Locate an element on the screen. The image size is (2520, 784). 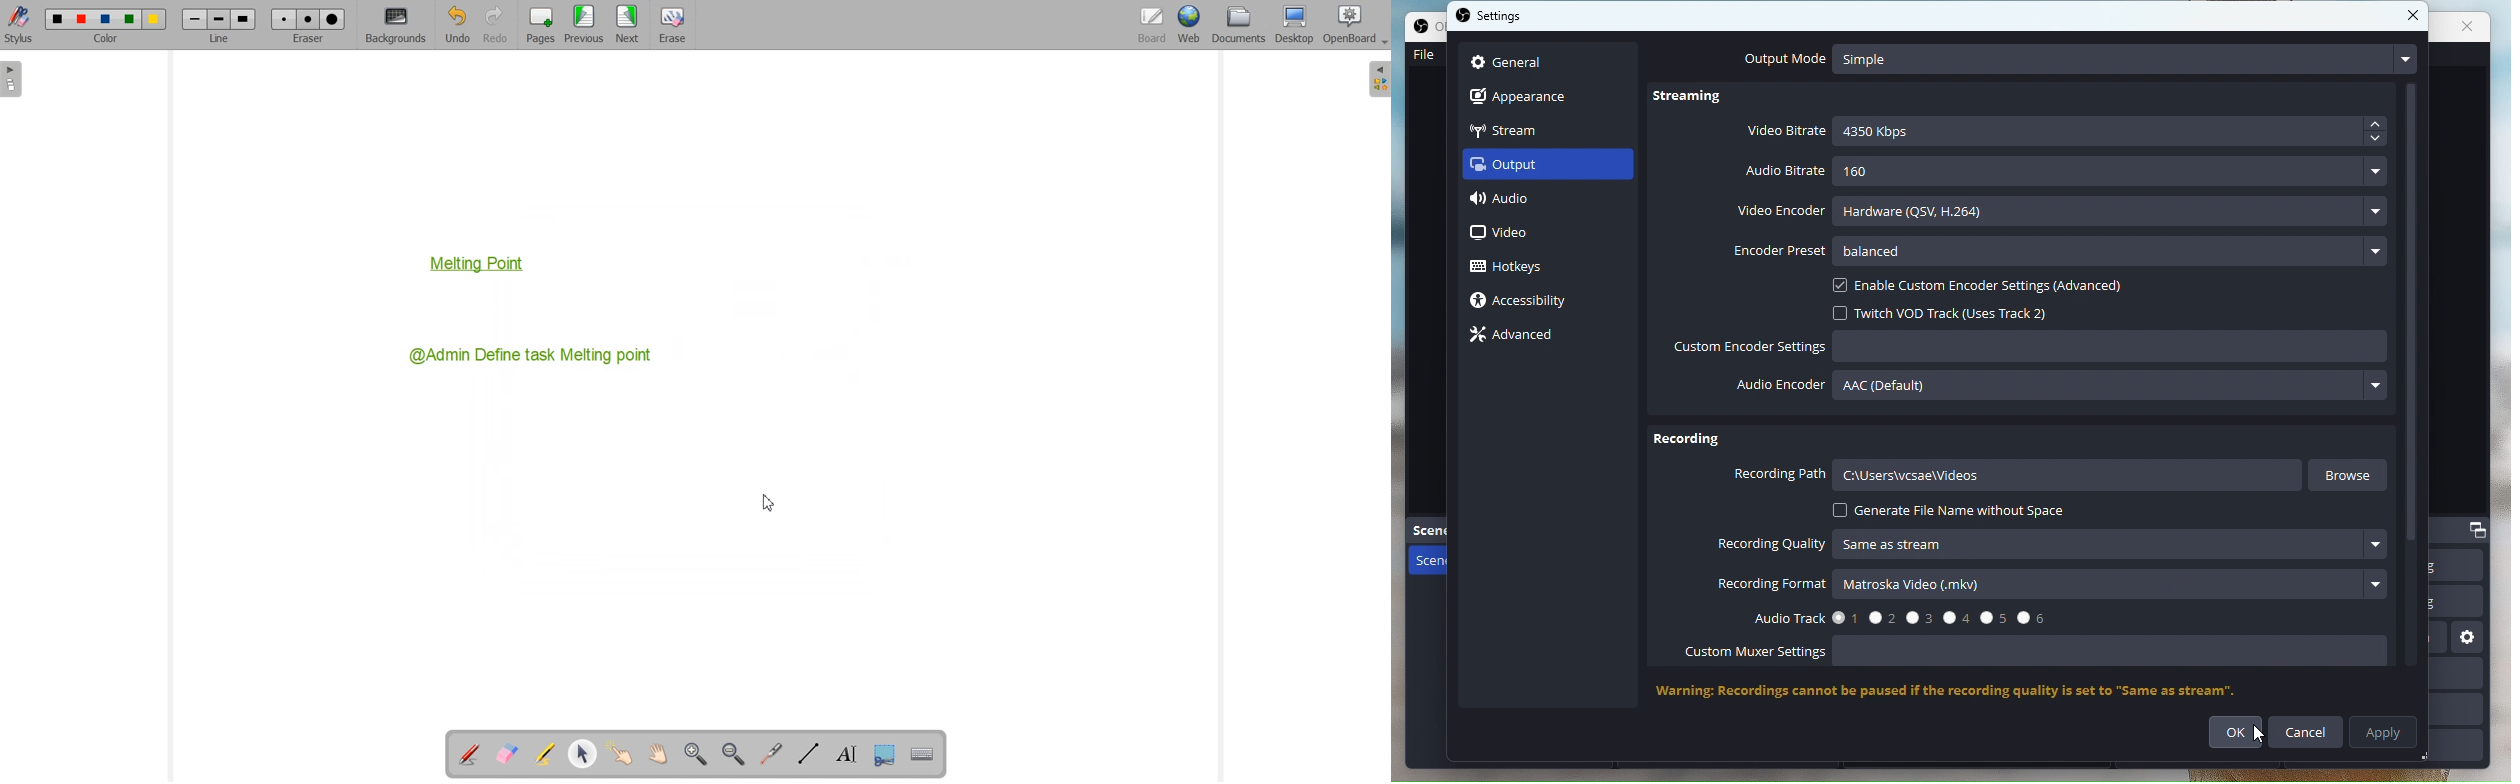
Custom encoder Settings is located at coordinates (2032, 349).